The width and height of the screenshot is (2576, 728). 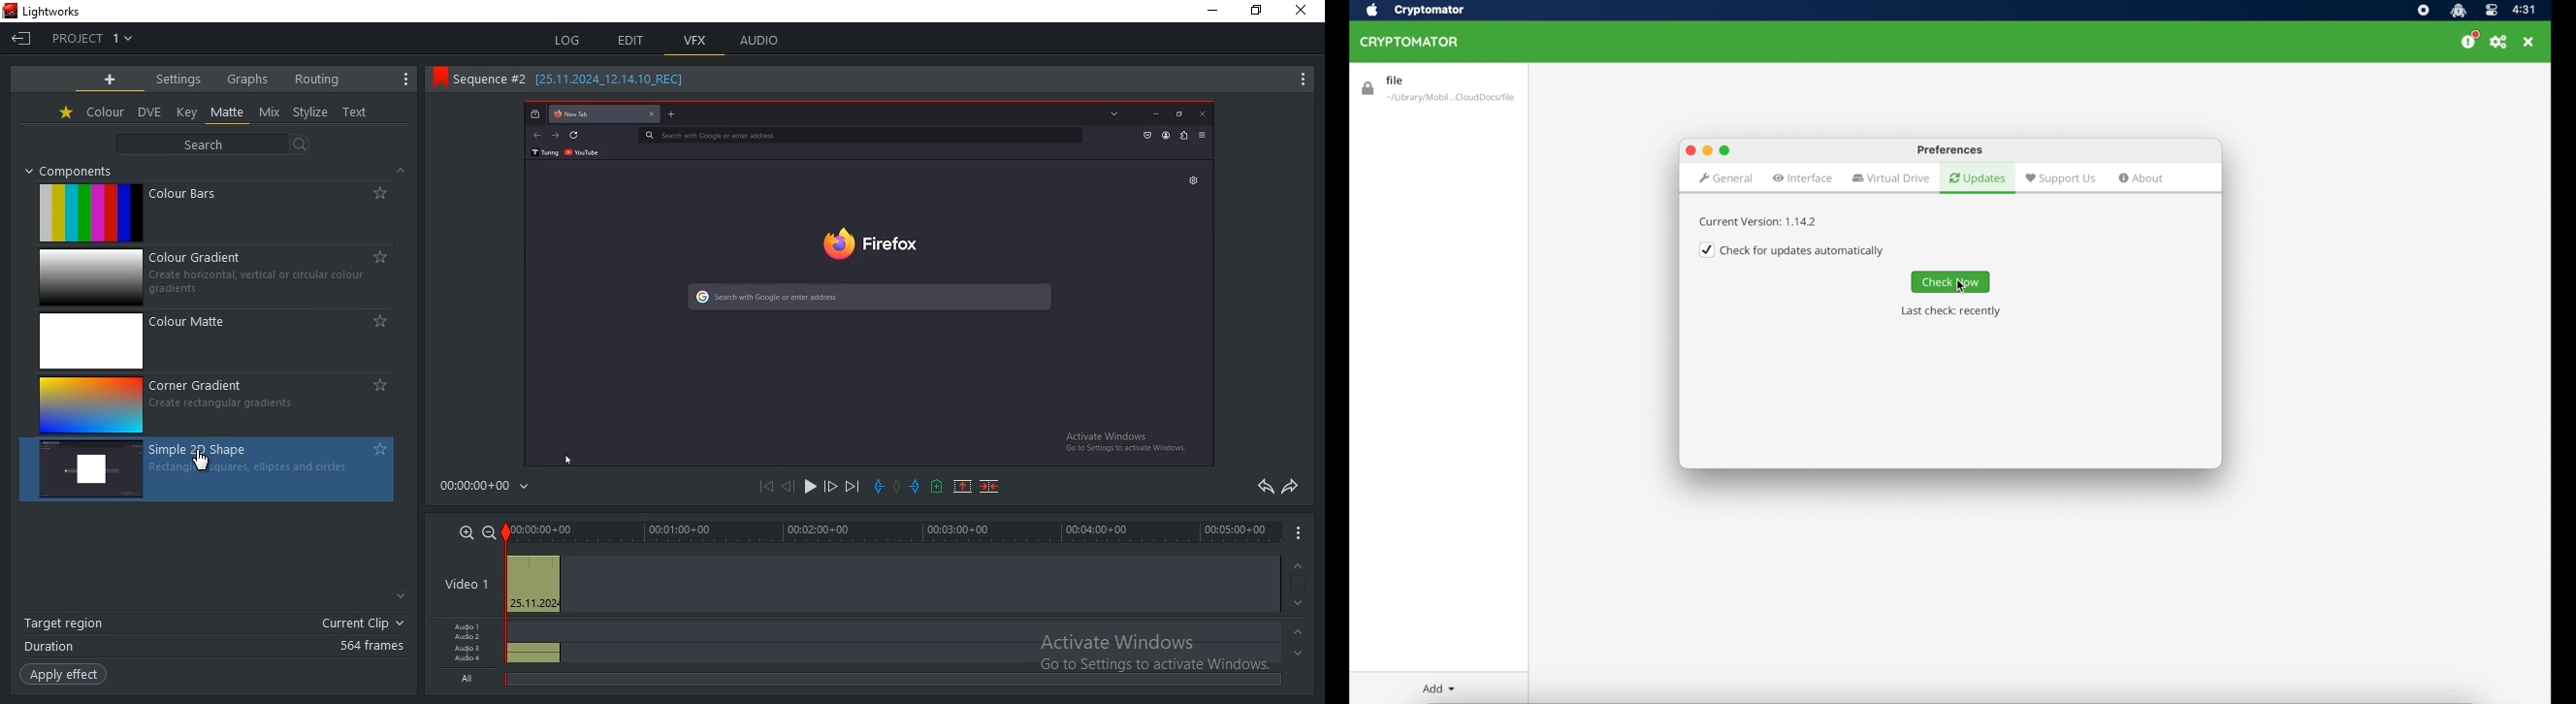 I want to click on simple 2d shape, so click(x=208, y=469).